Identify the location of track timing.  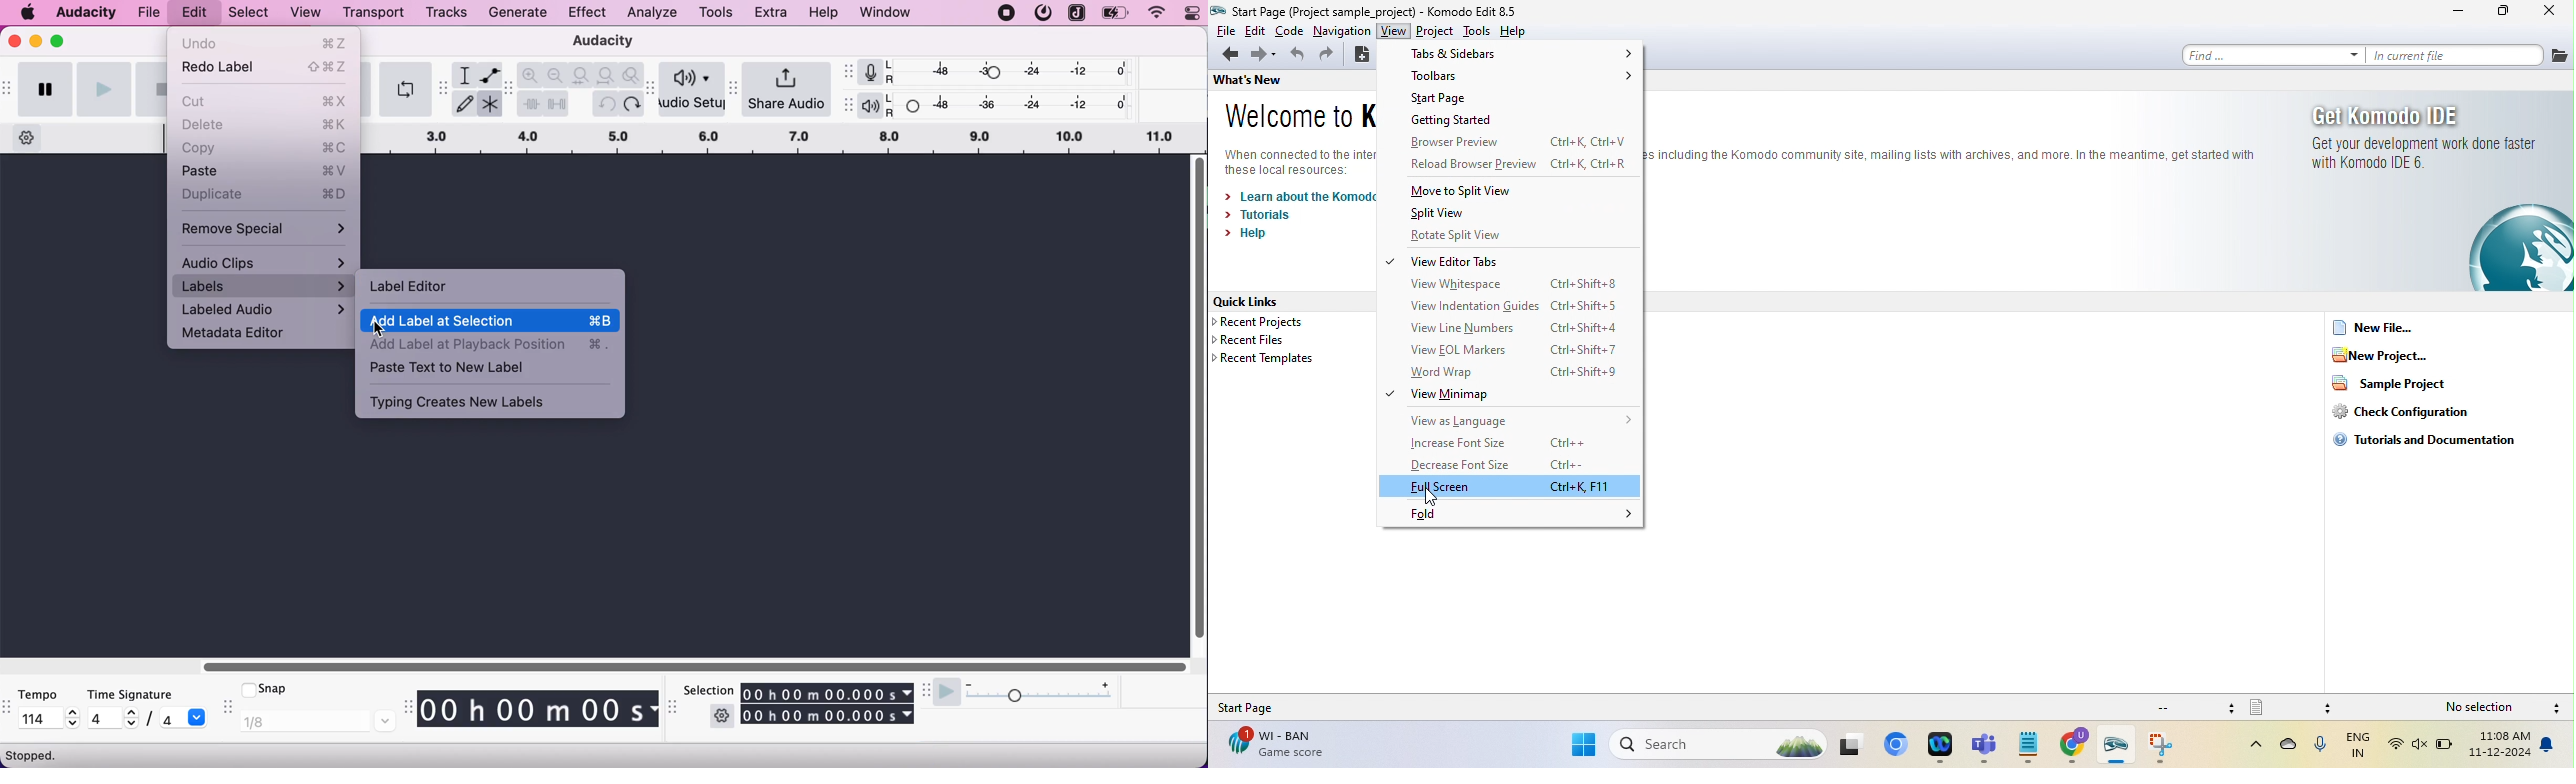
(829, 691).